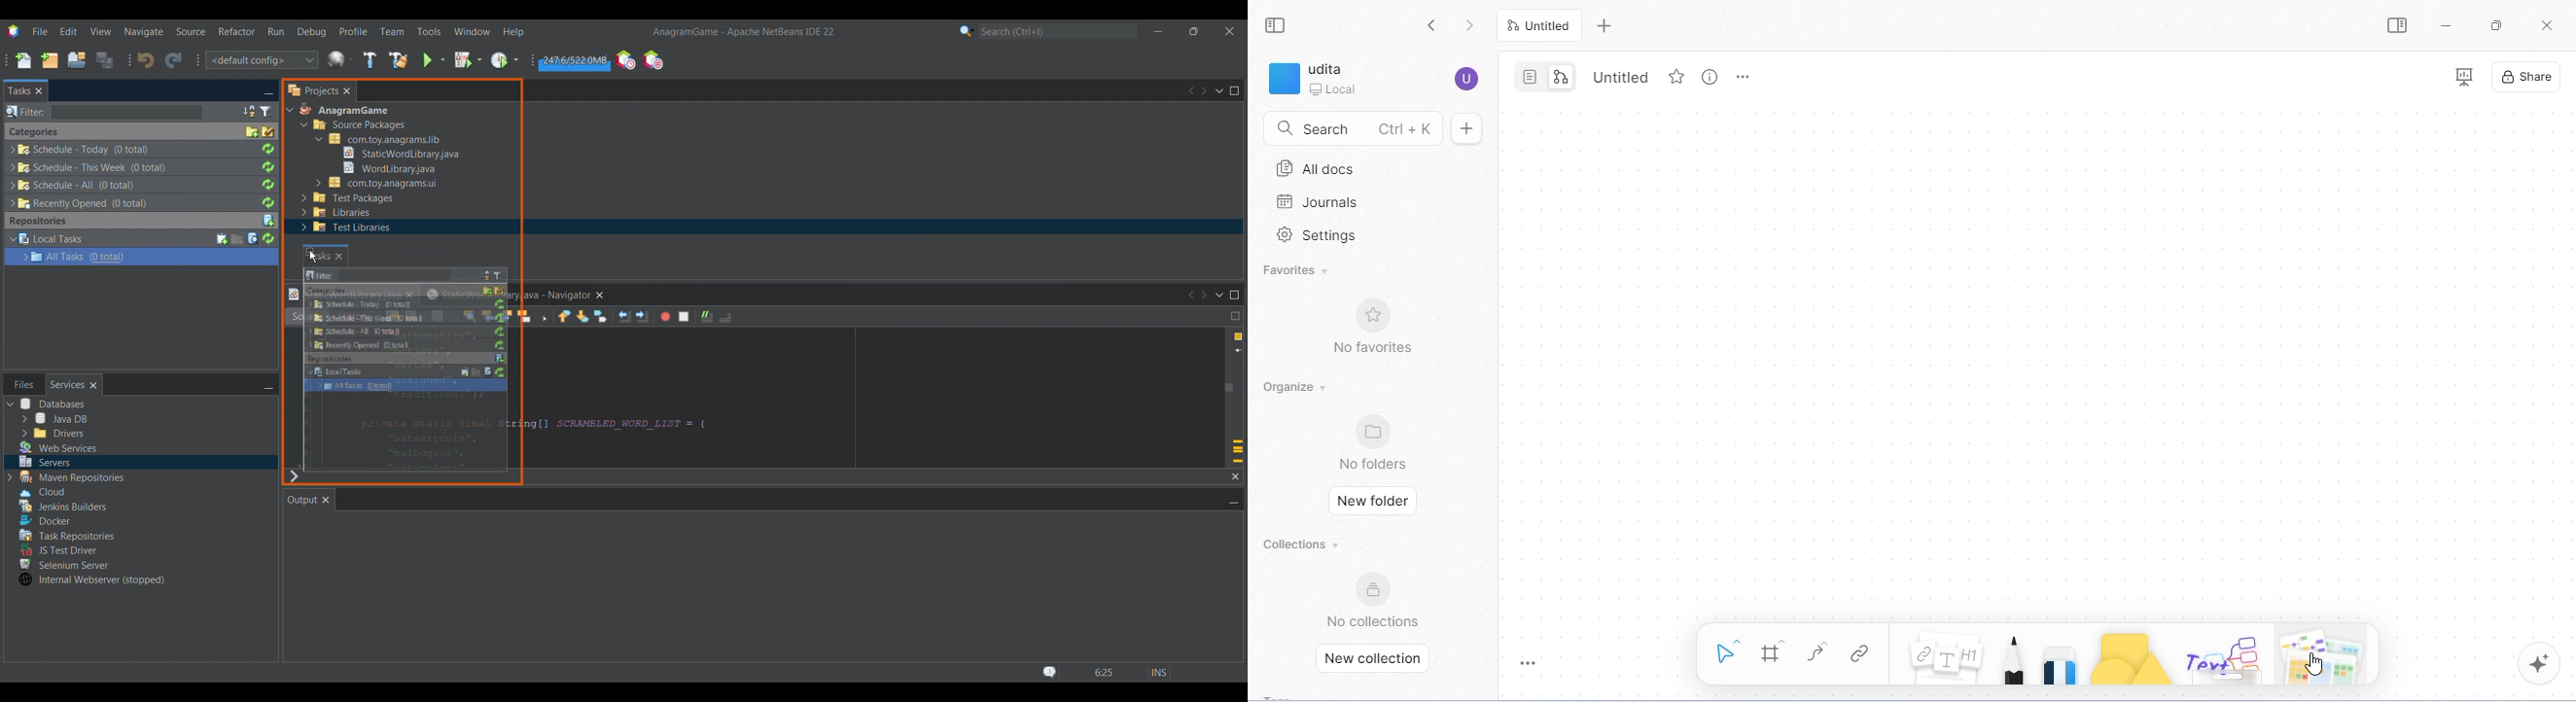 The width and height of the screenshot is (2576, 728). What do you see at coordinates (403, 302) in the screenshot?
I see `` at bounding box center [403, 302].